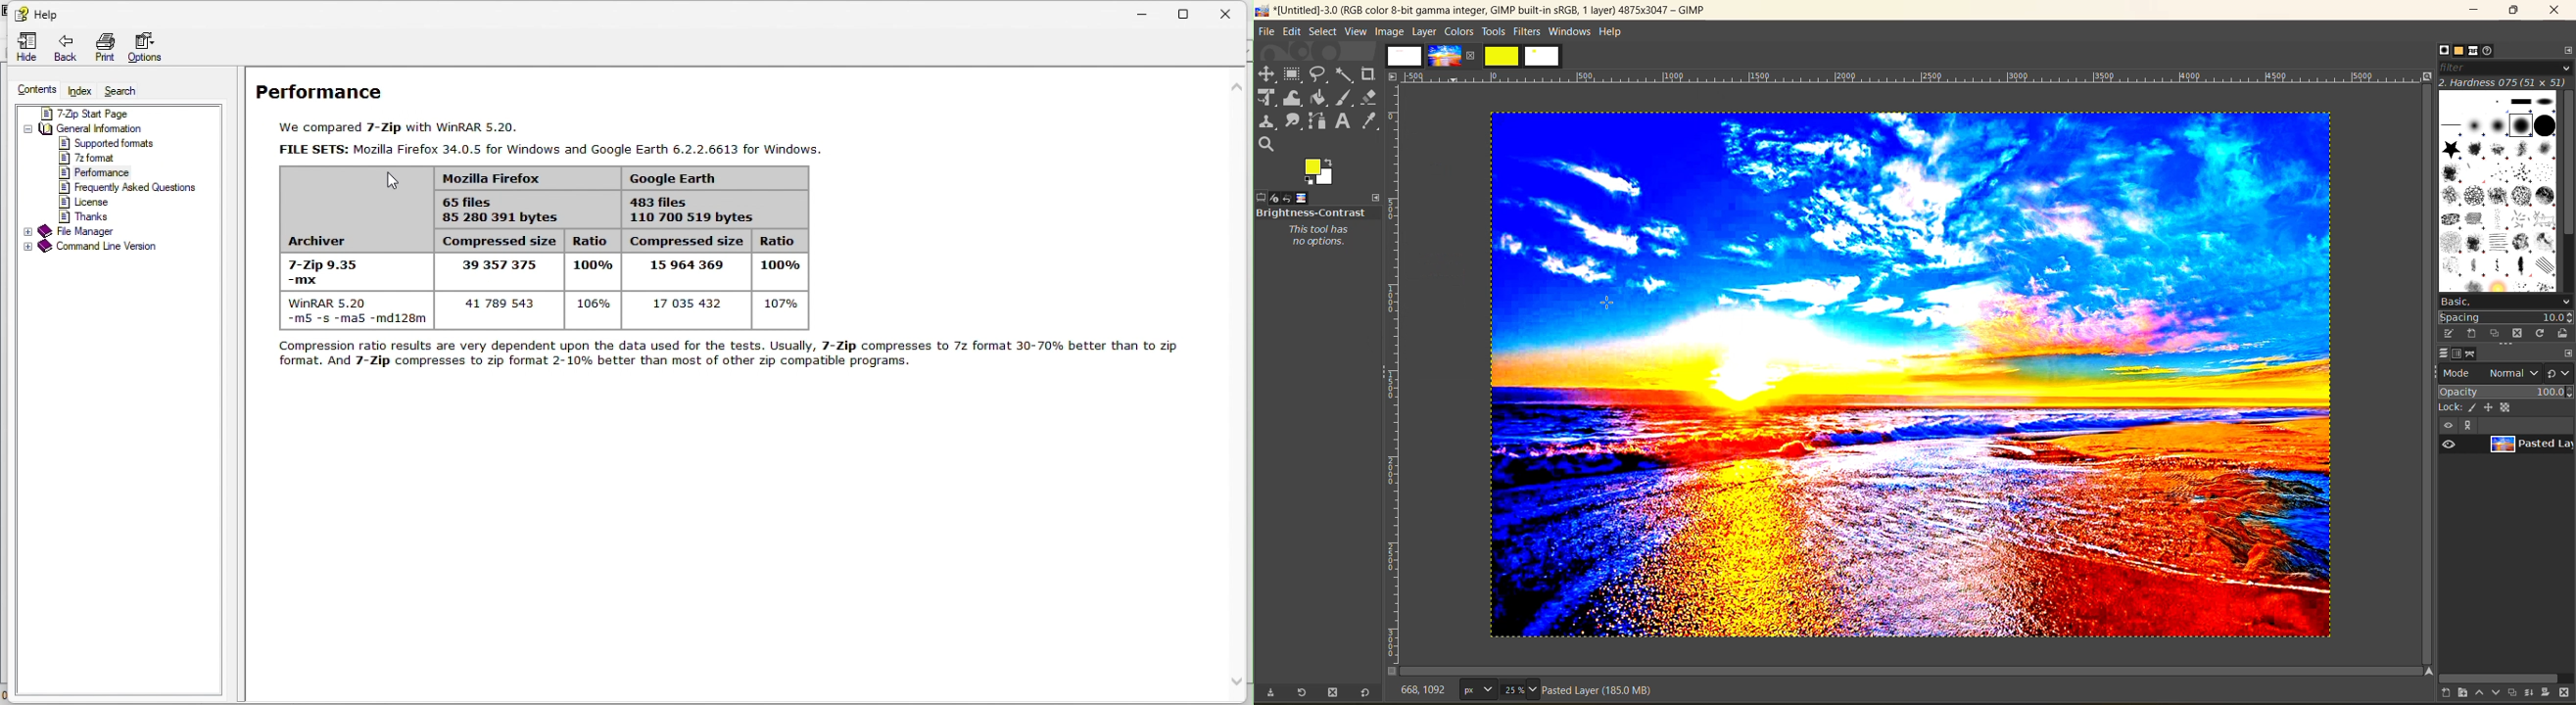  Describe the element at coordinates (2565, 50) in the screenshot. I see `configure` at that location.